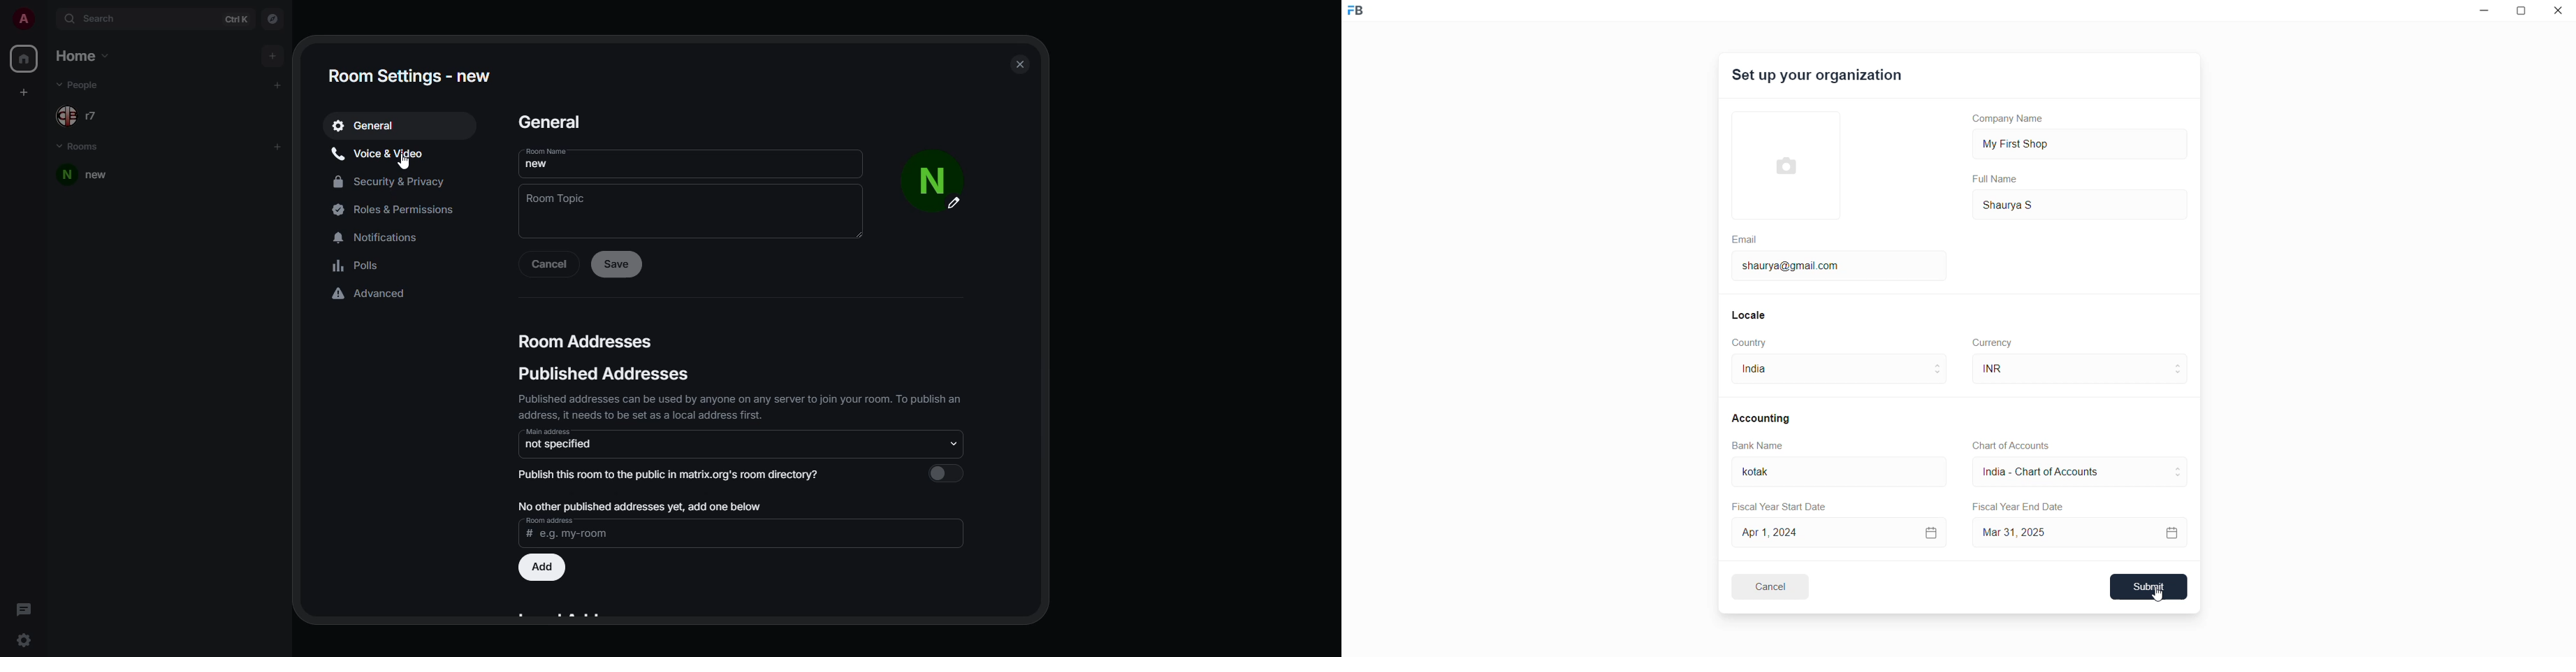 This screenshot has height=672, width=2576. Describe the element at coordinates (24, 608) in the screenshot. I see `threads` at that location.